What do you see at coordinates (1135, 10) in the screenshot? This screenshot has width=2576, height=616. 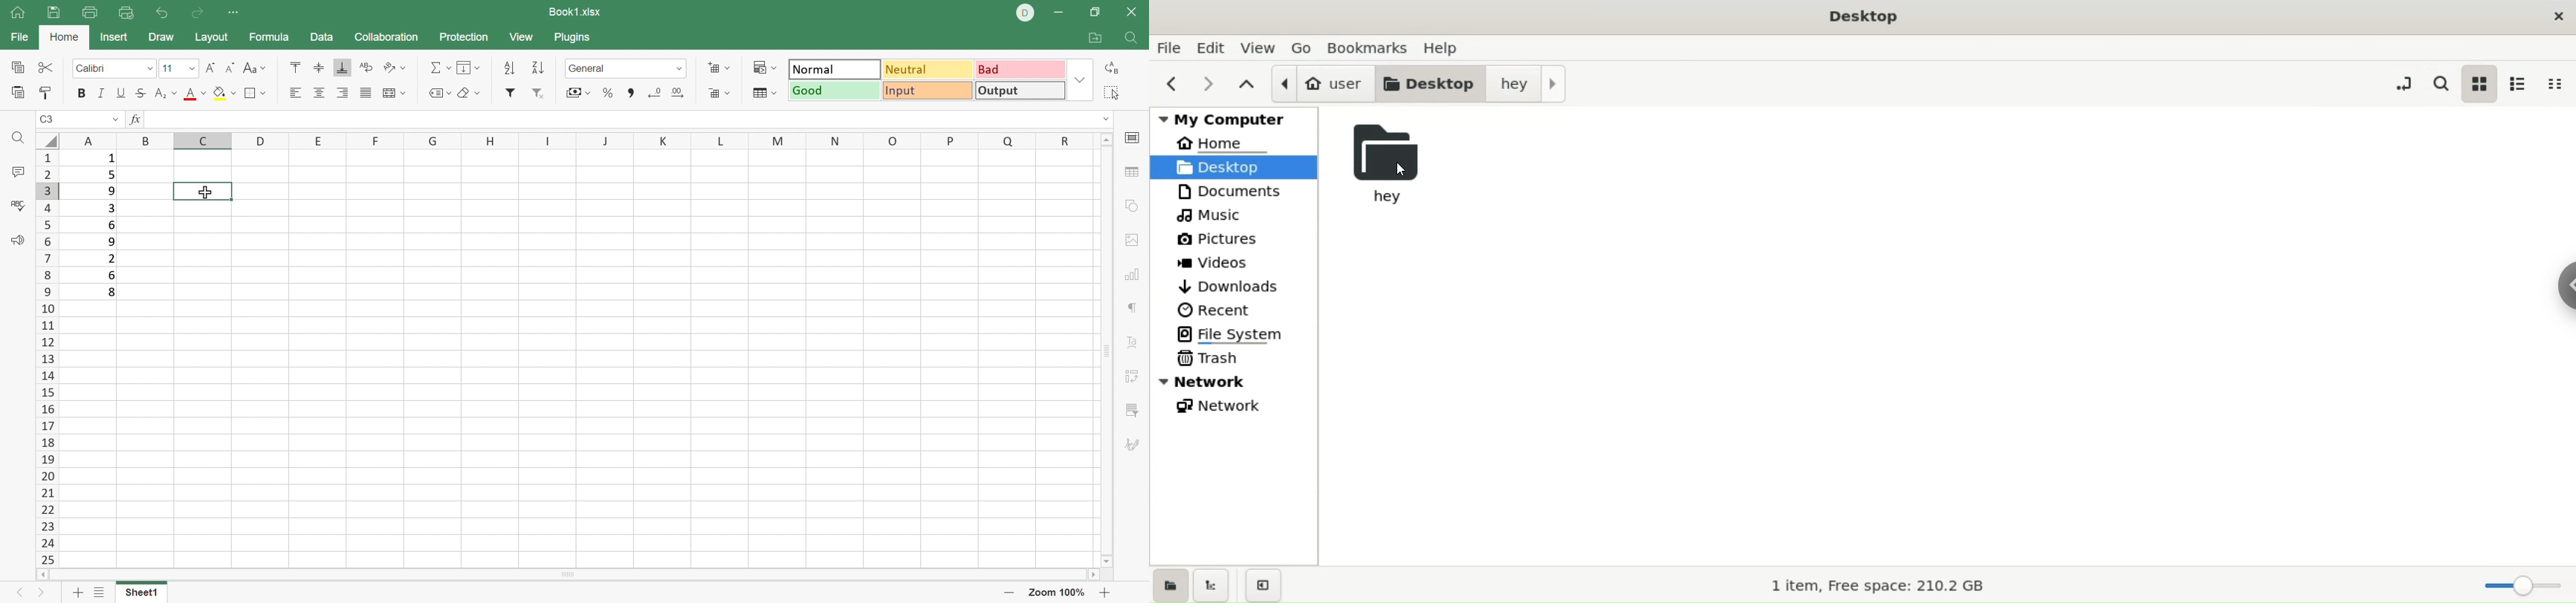 I see `Close` at bounding box center [1135, 10].